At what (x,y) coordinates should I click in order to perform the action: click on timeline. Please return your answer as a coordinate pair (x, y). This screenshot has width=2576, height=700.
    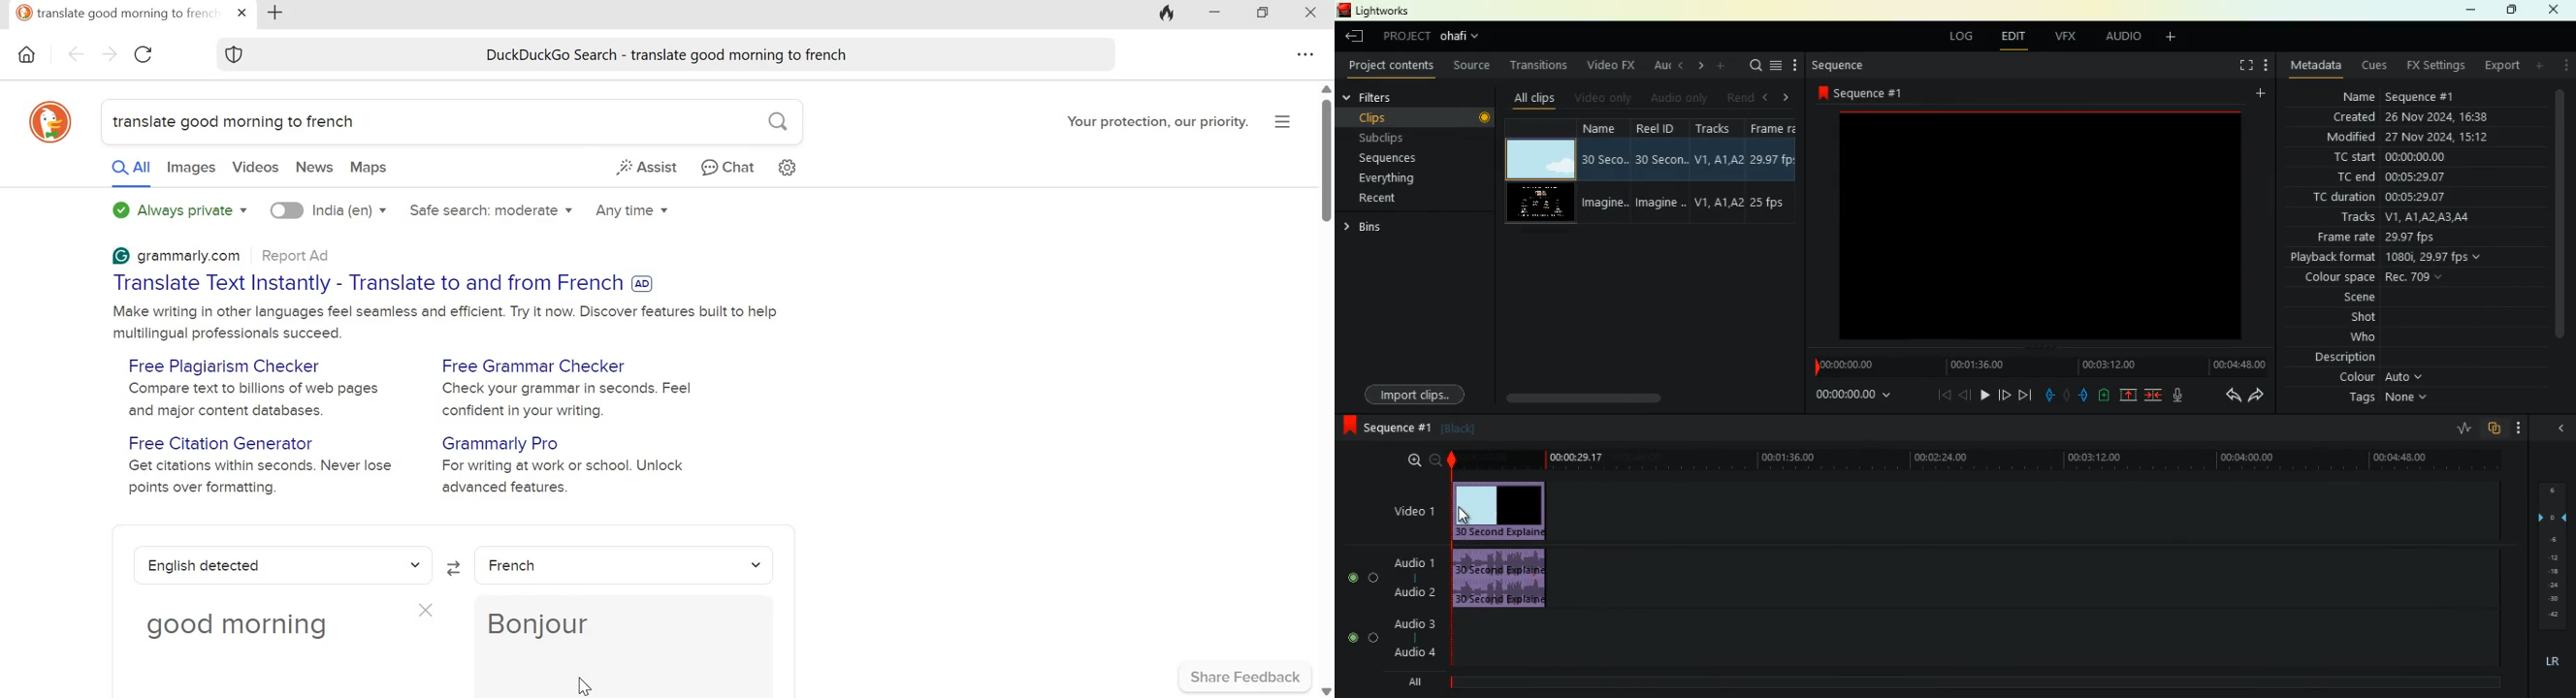
    Looking at the image, I should click on (2032, 364).